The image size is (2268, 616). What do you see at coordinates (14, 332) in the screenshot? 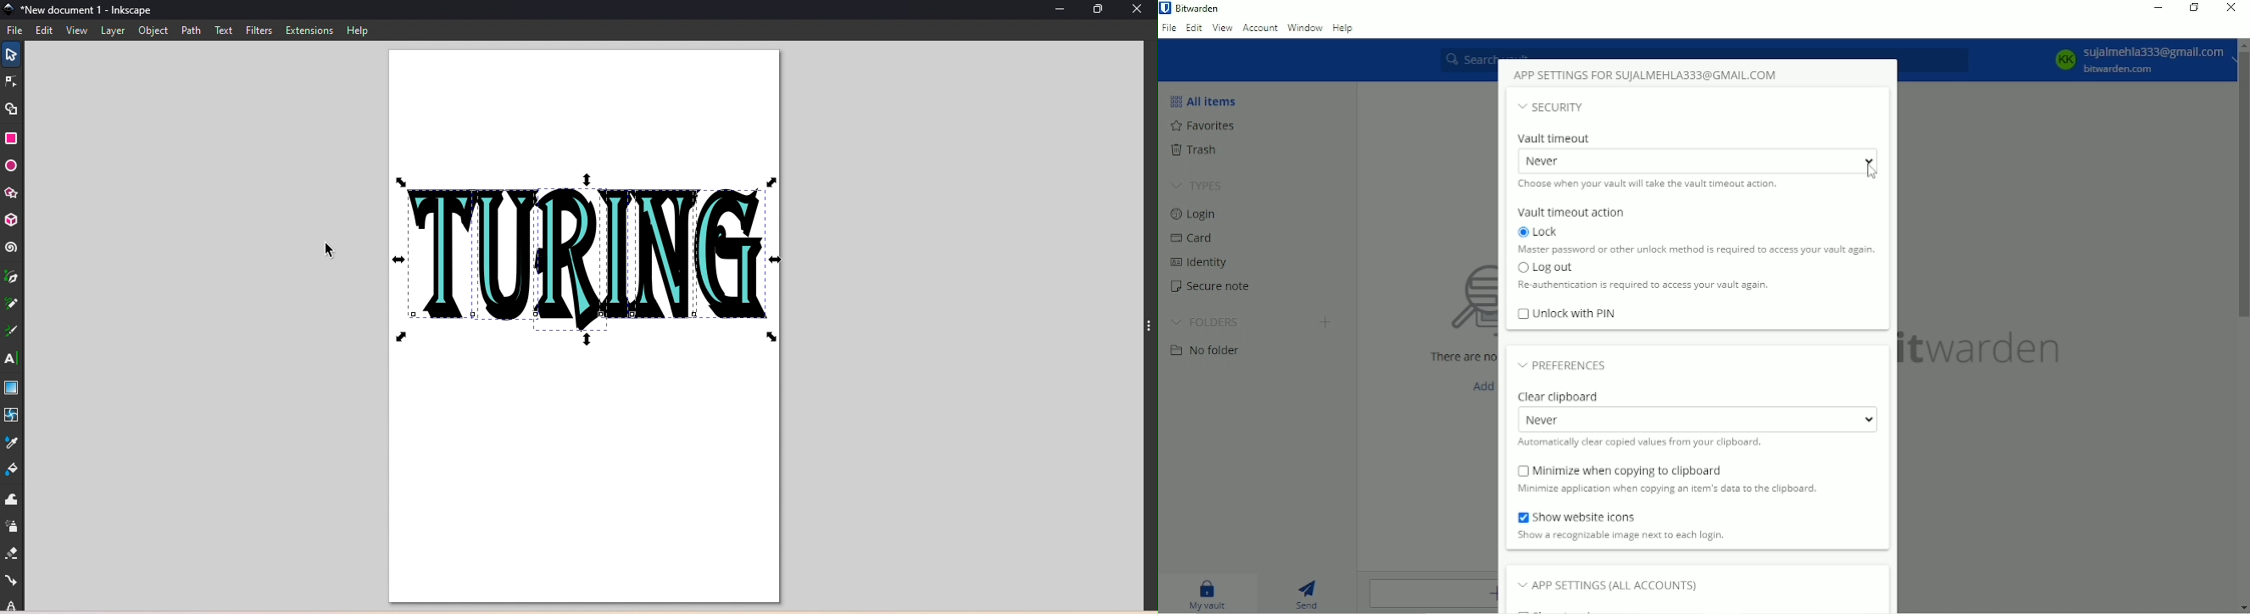
I see `Calligraphy tool` at bounding box center [14, 332].